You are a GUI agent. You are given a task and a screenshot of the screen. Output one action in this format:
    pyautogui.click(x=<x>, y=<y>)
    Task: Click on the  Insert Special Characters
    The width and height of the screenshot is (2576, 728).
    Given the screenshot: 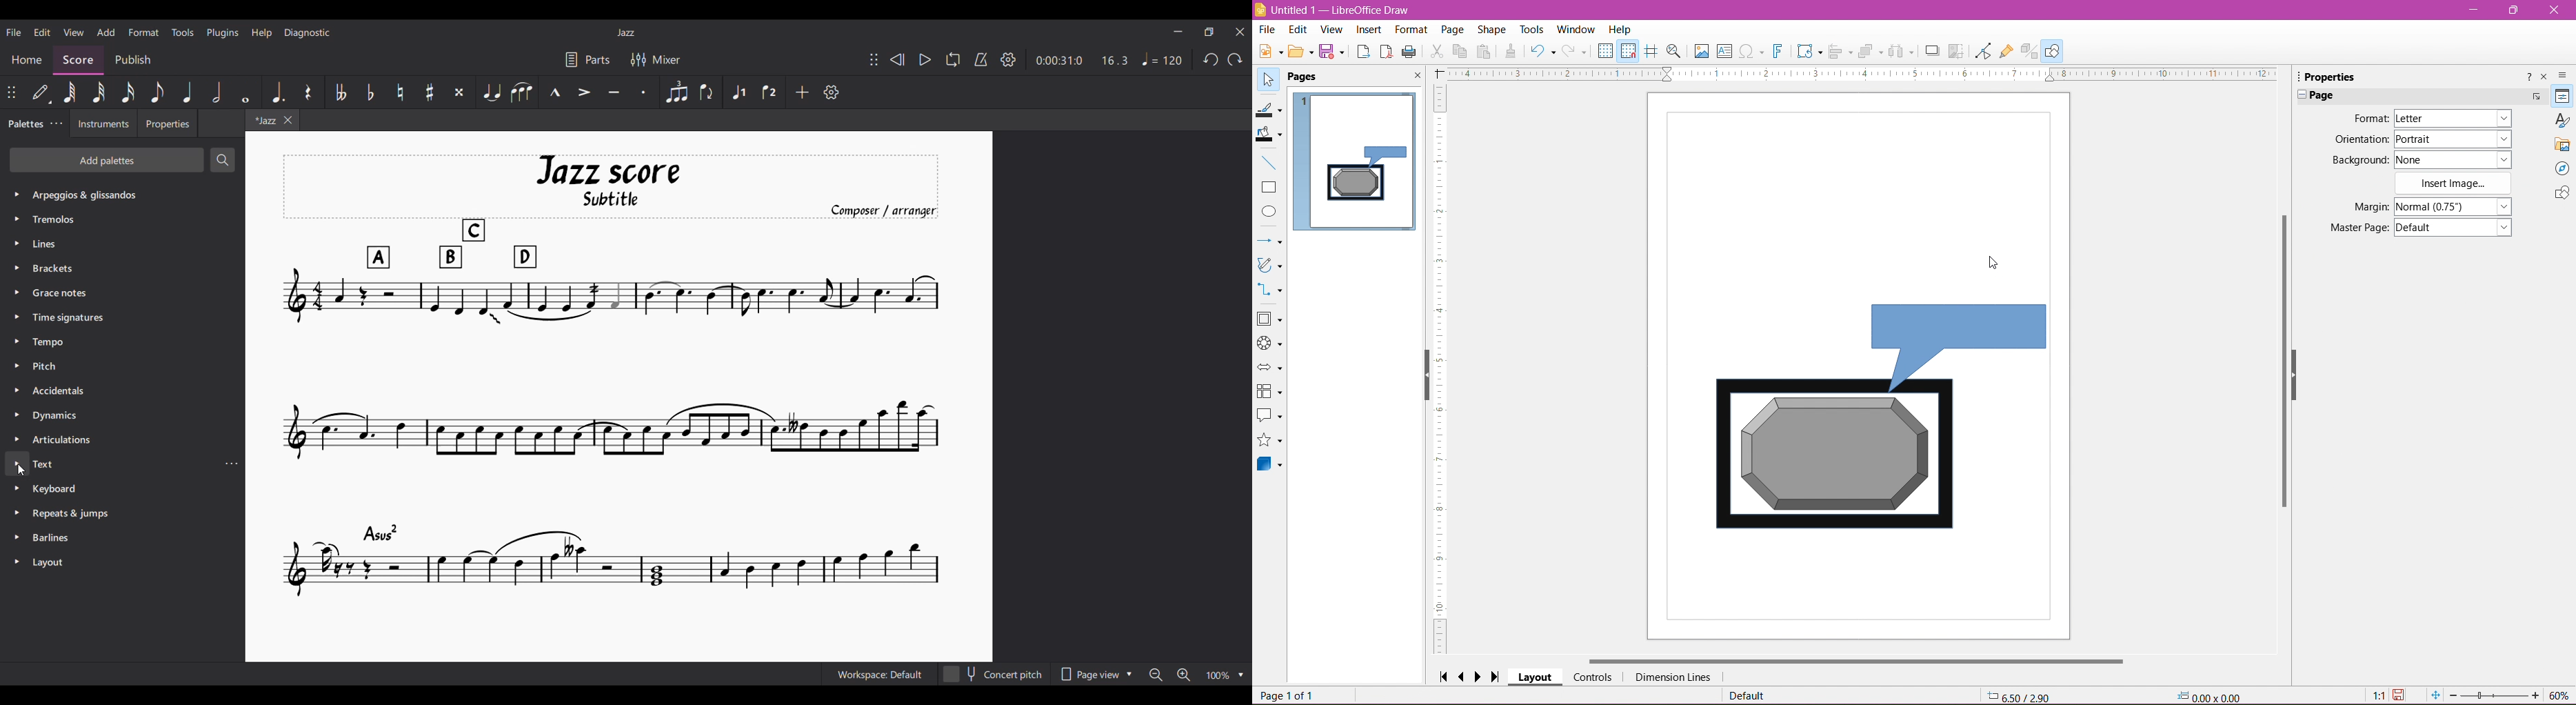 What is the action you would take?
    pyautogui.click(x=1752, y=52)
    